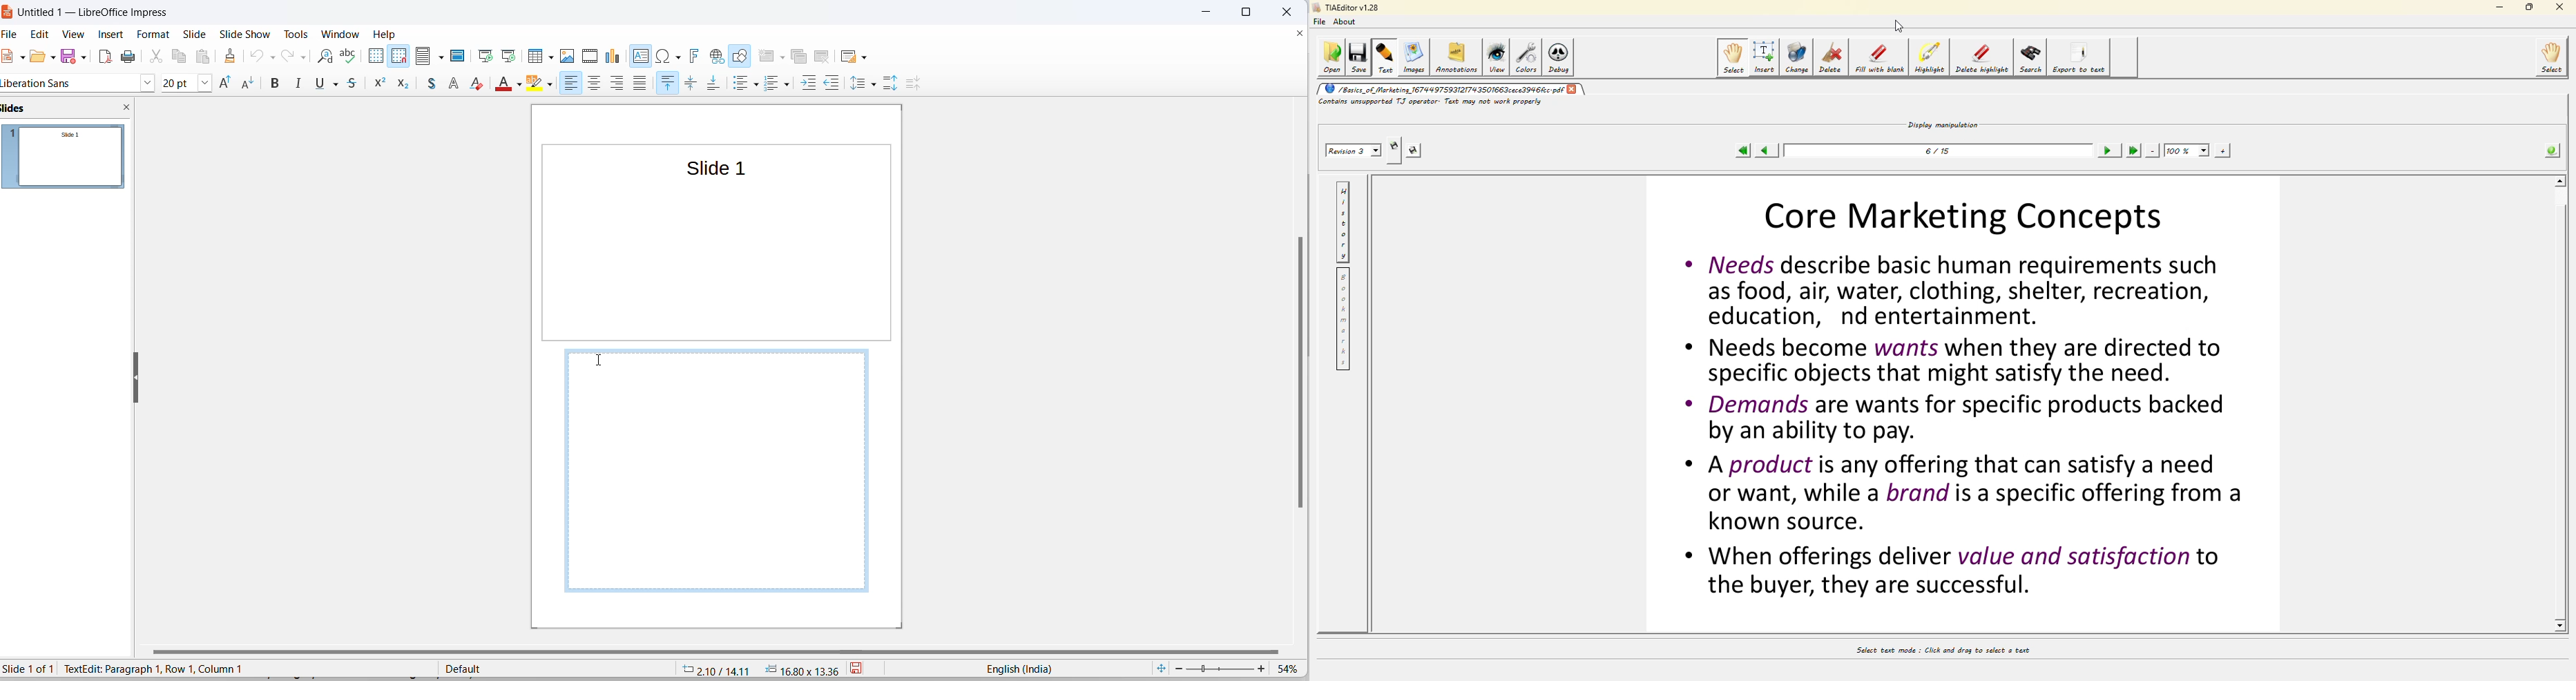  Describe the element at coordinates (276, 84) in the screenshot. I see `connectors option` at that location.